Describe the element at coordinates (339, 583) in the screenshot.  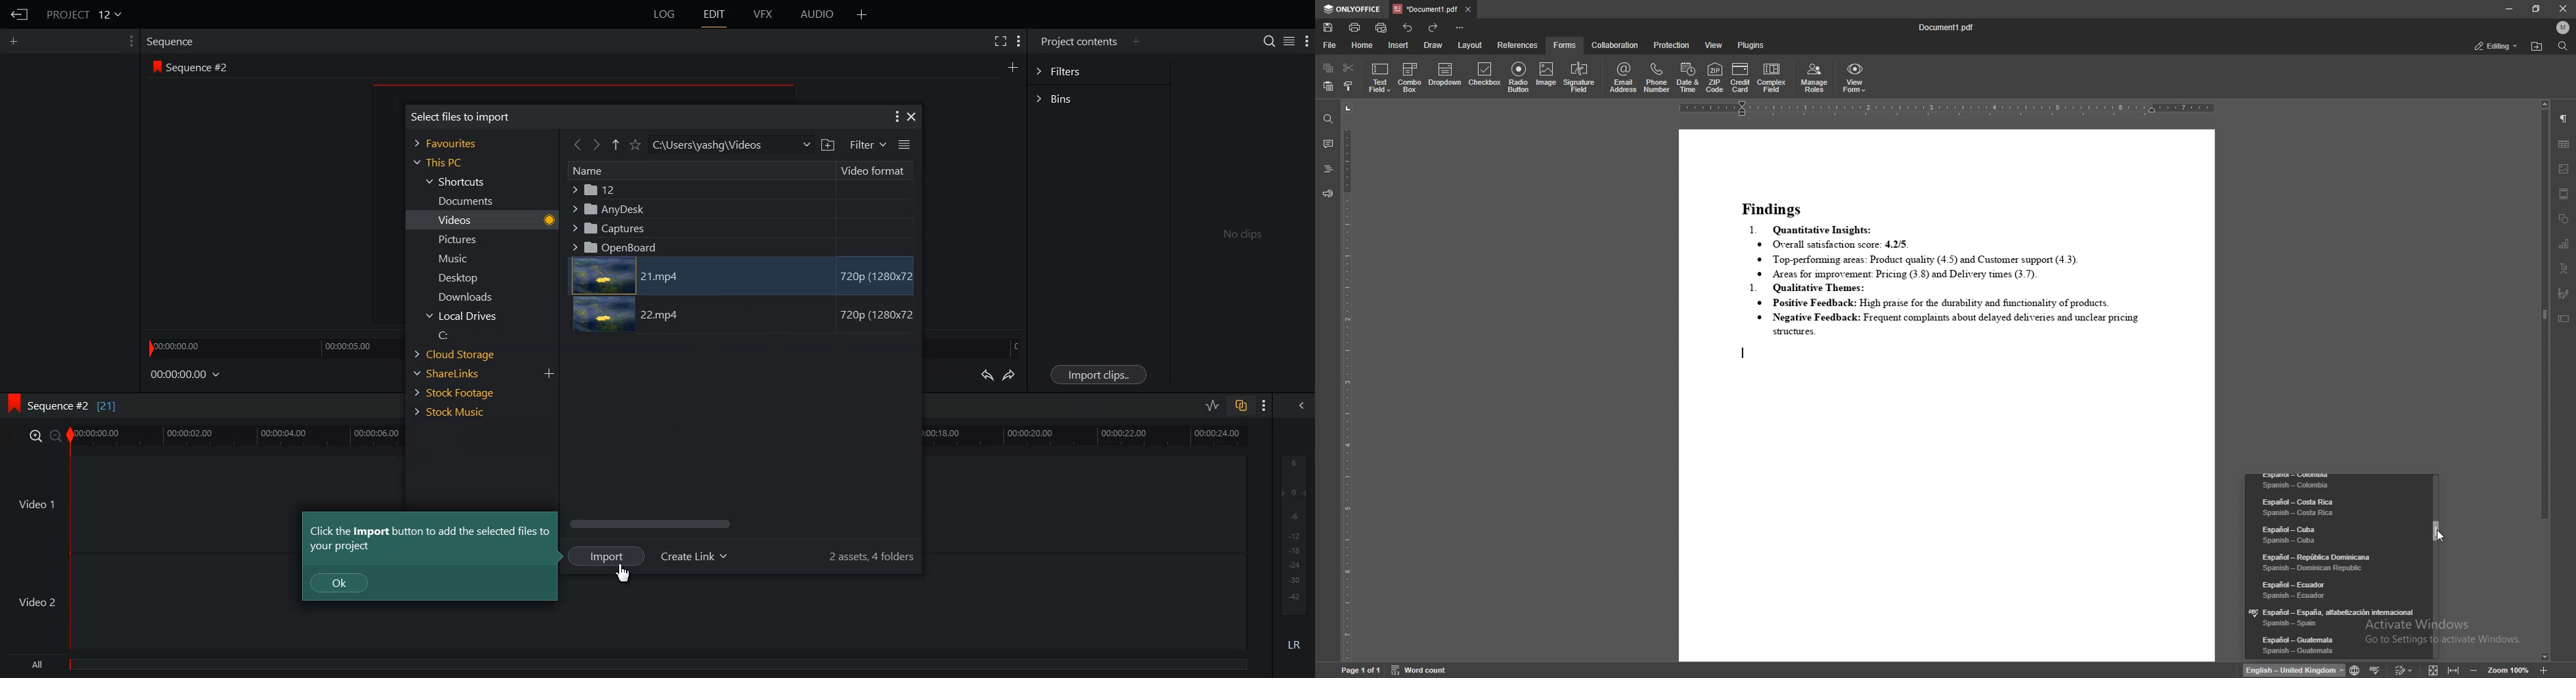
I see `OK` at that location.